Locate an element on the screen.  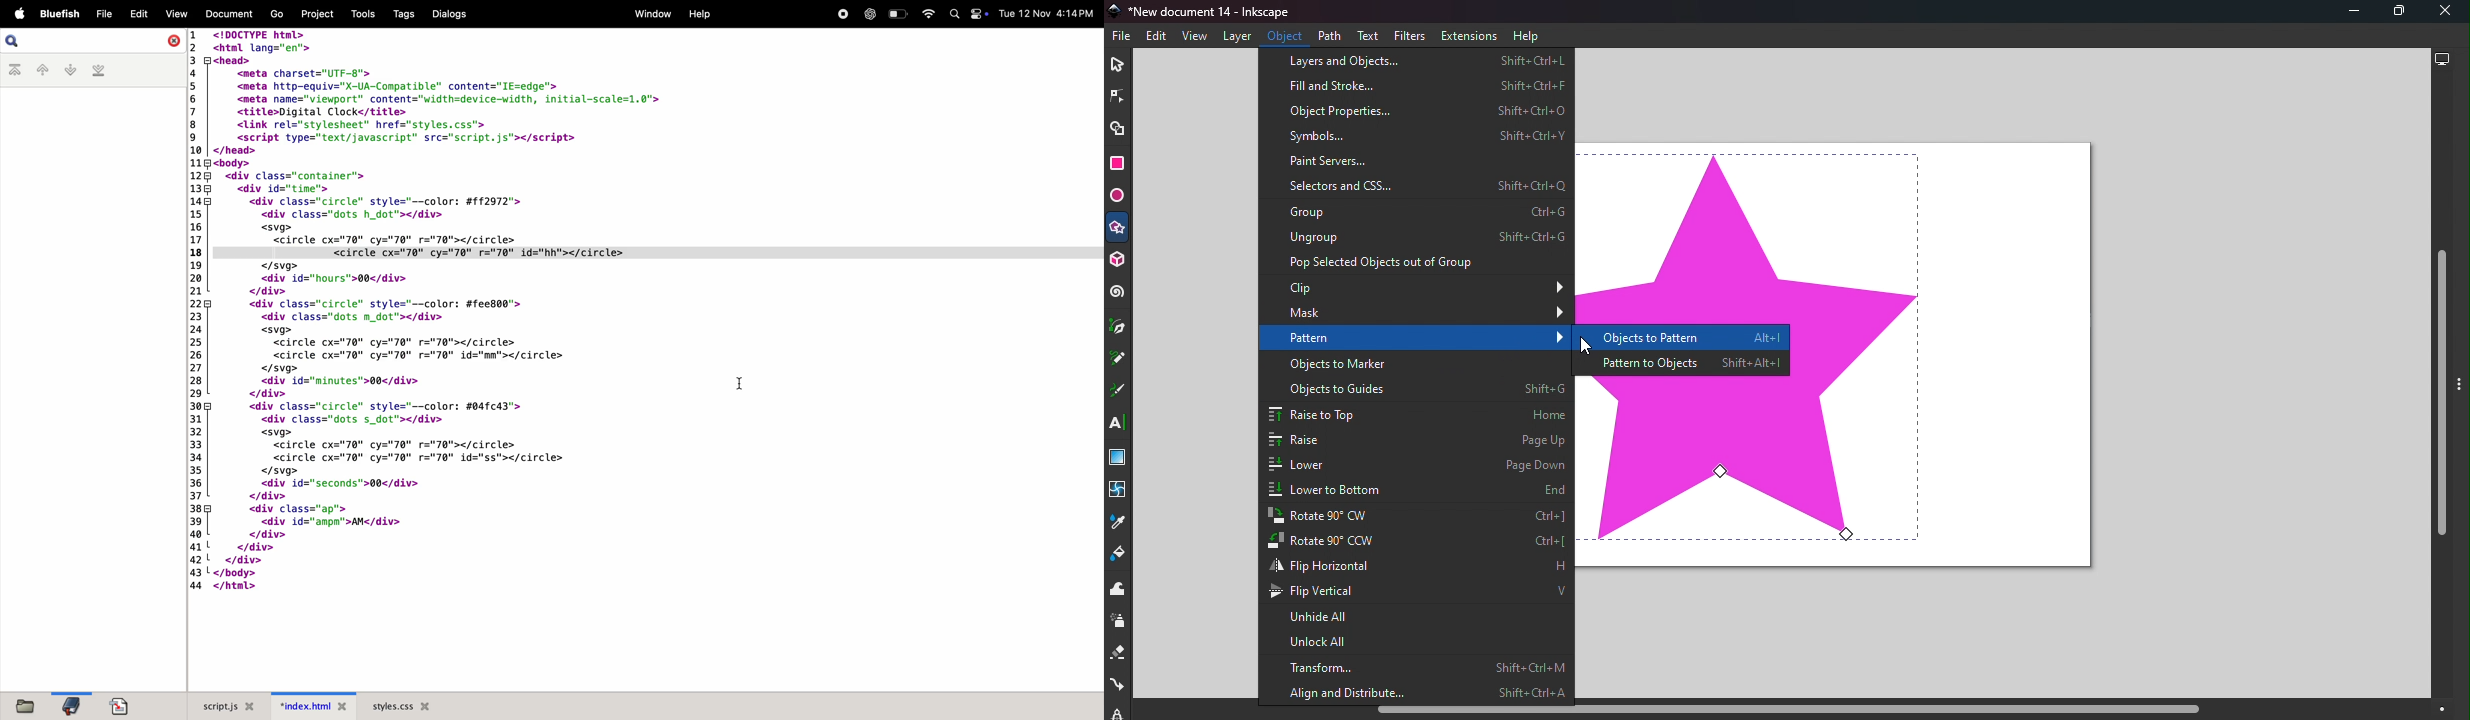
<!DOCTYPE html><html lang="en">| <head><meta charset="UTF-8"><meta http-equiv="X-UA-Compatible" content="IE=edge"><meta name="viewport" content="width=device-width, initial-scale=1.0"><title>Digital Clock</title><link rel="stylesheet" href="styles.css"><script type="text/javascript" src="script.js"></script></head>| <body>| <div class="container">| <div id="time">| <div class="circle" style="--color: #ff2972"><div class="dots h_dot"></div><svg><circle cx="70" cy="70" r="70"></circle><circle cx="70" cy="70" r="70" id="hh"></circle></svg><div id="hours">00</div></div>| <div class="circle" style="--color: #fee800"><div class="dots m_dot"></div><svg><circle cx="70" cy="70" r="70"></circle><circle cx="70" cy="70" r="70" id="mm'></circle></svg><div id="minutes">00</div></div>| <div class="circle" style="--color: #04fc43"><div class="dots s_dot"></div><svg><circle cx="70" cy="70" r="70"></circle><circle cx="70" cy="70" r="70" id="ss'"></circle></svg><div id="seconds">00</div></div>| <div class="ap"><div id="ampm">AM</div></div></div></div></body></html> is located at coordinates (462, 310).